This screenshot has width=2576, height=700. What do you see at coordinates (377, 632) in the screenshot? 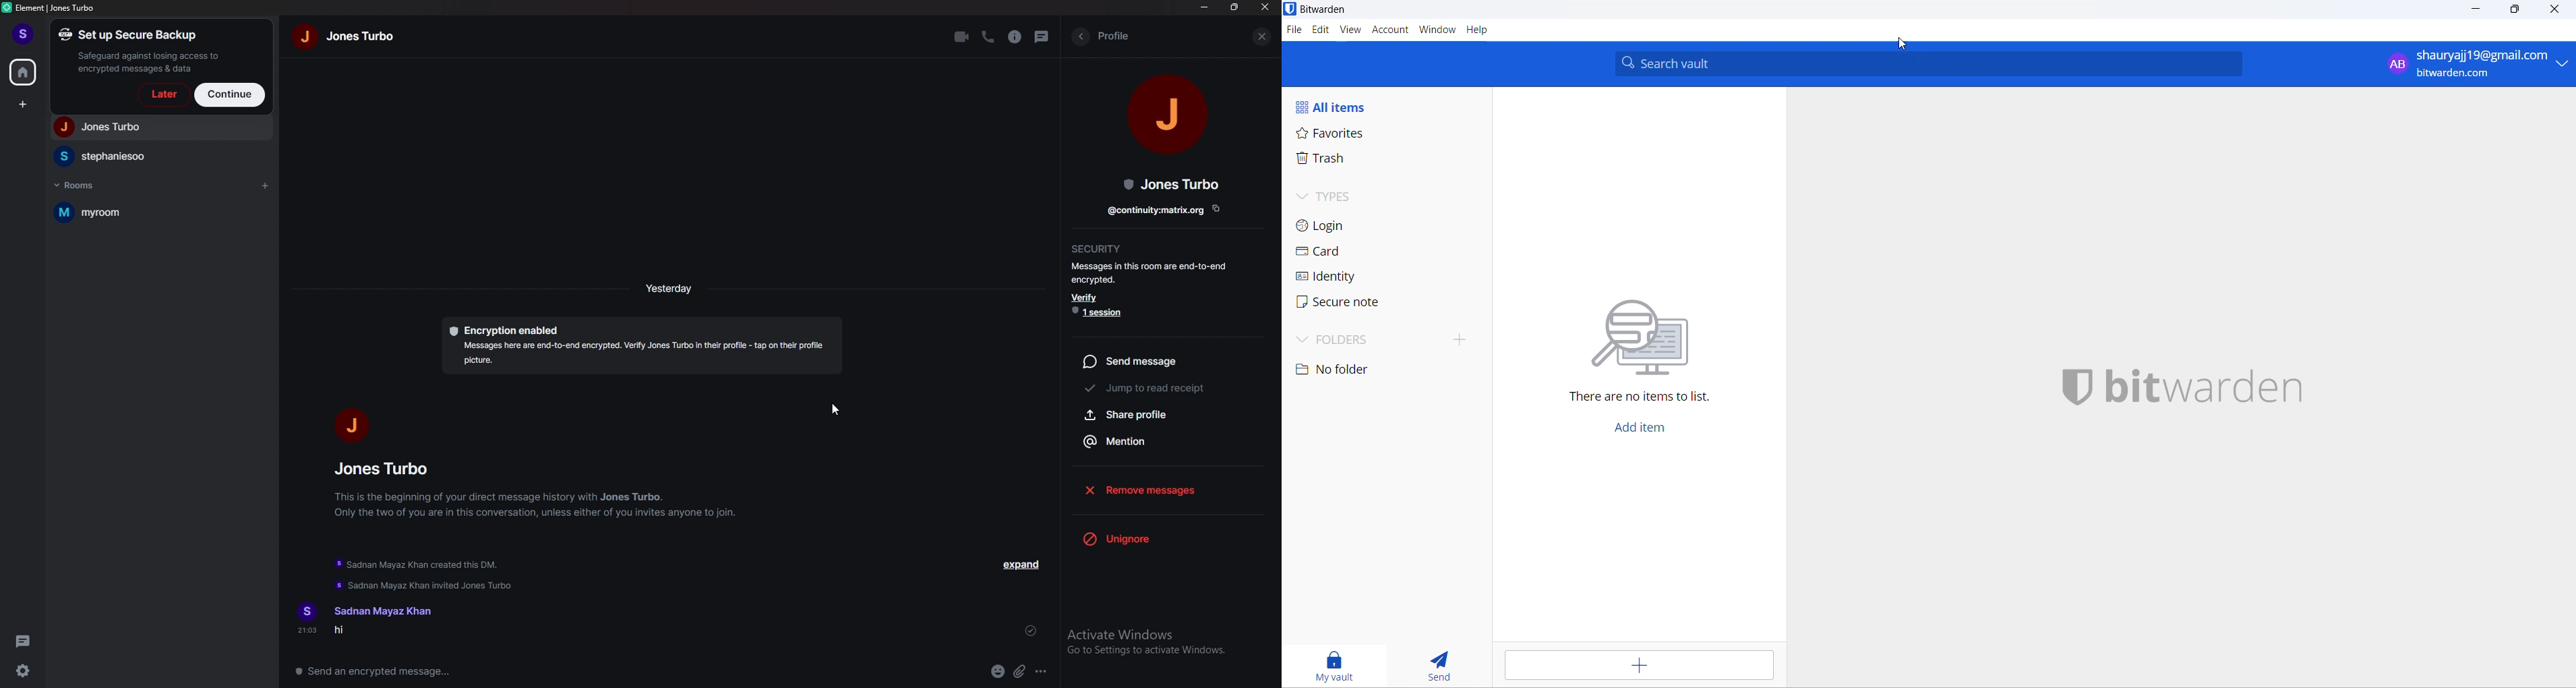
I see `message` at bounding box center [377, 632].